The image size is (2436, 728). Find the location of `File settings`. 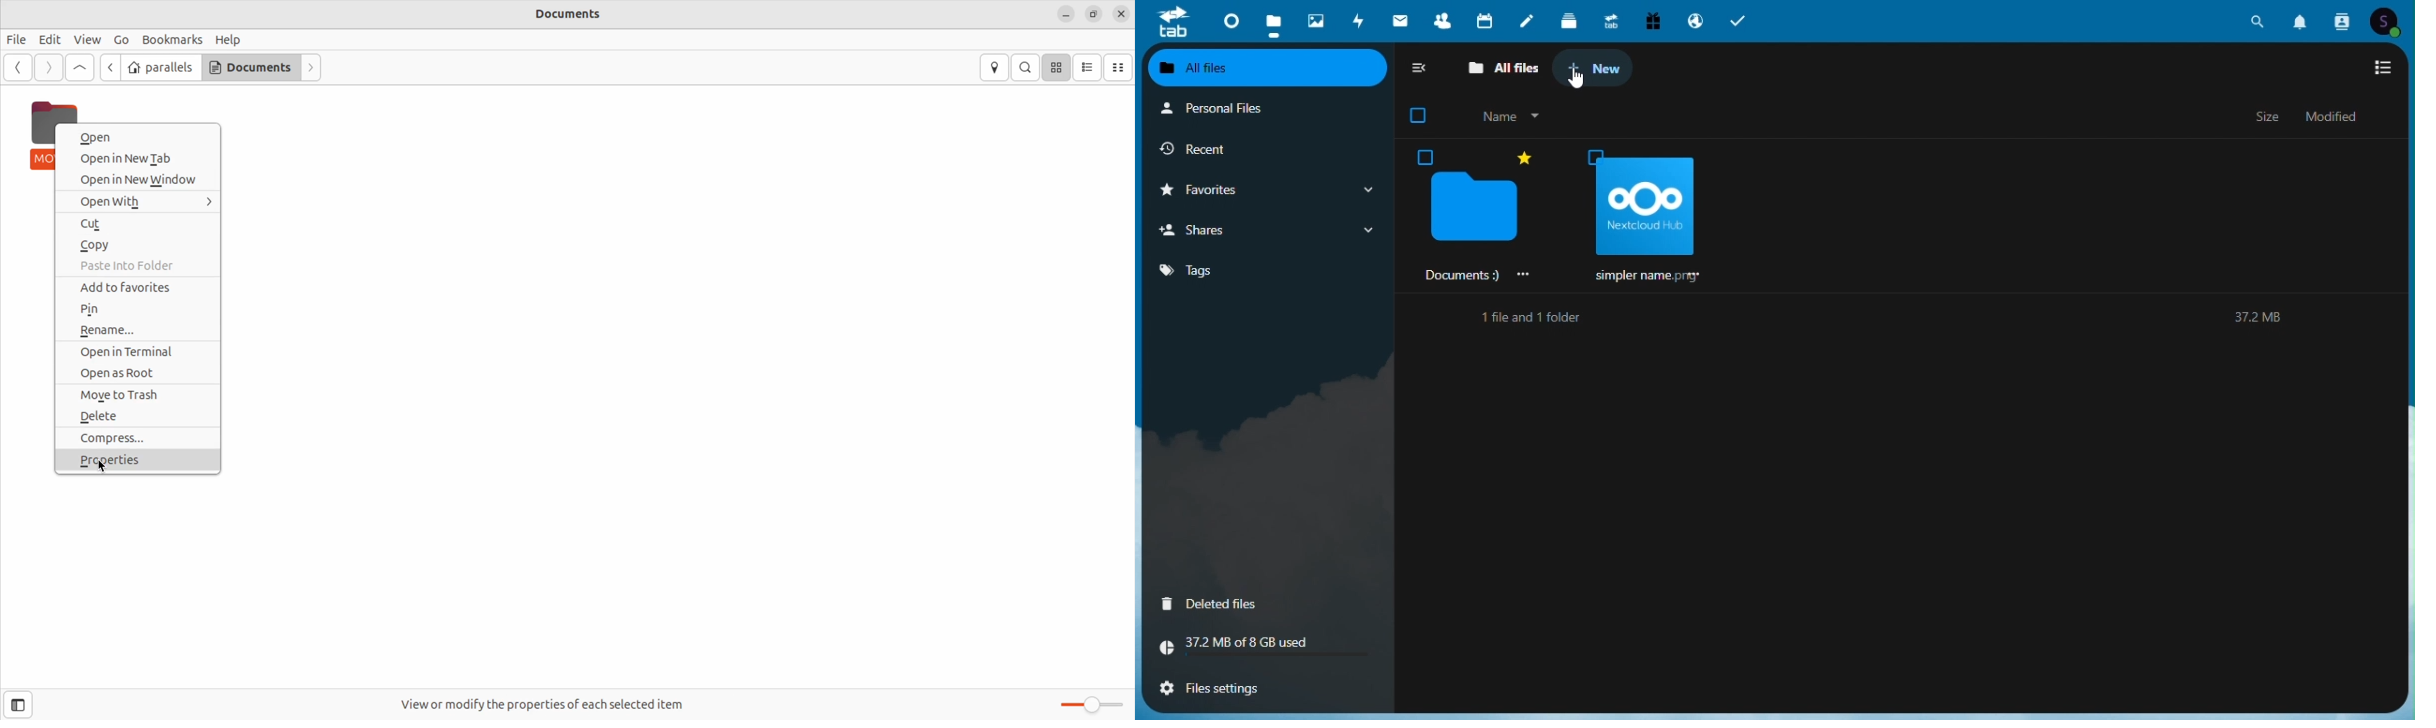

File settings is located at coordinates (1263, 693).